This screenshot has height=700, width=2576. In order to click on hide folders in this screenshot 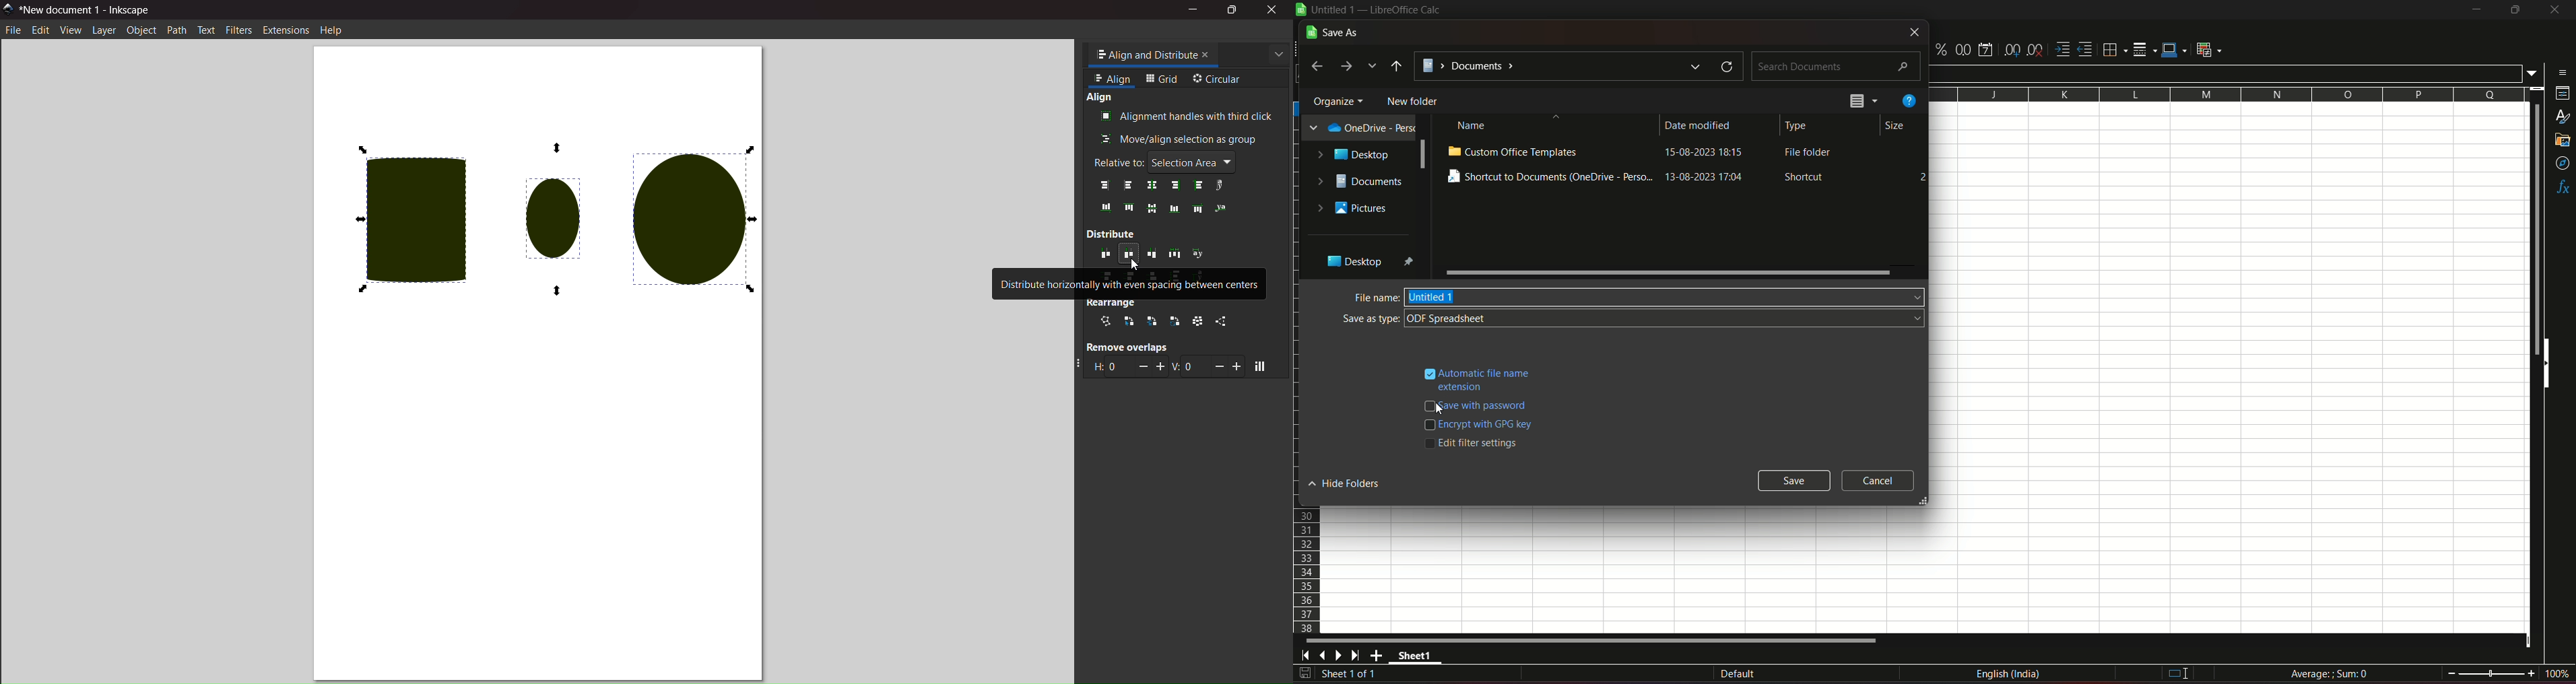, I will do `click(1348, 484)`.